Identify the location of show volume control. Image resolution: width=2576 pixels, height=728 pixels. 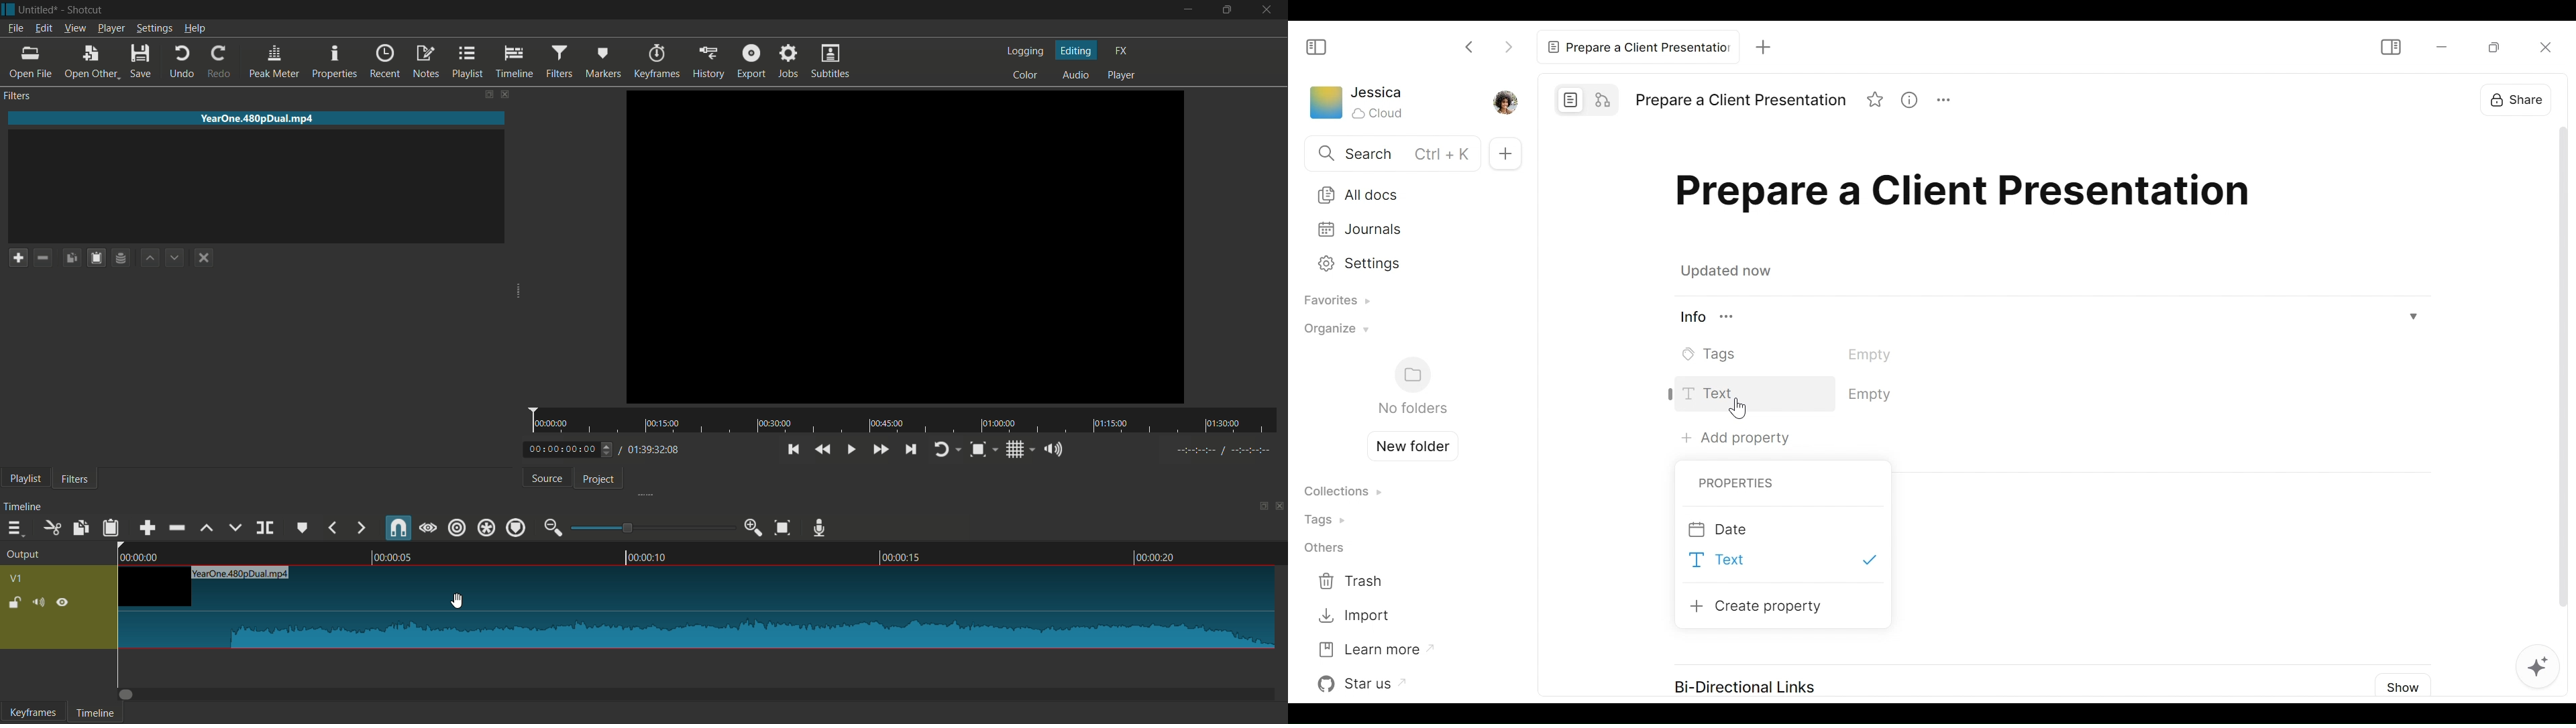
(1056, 450).